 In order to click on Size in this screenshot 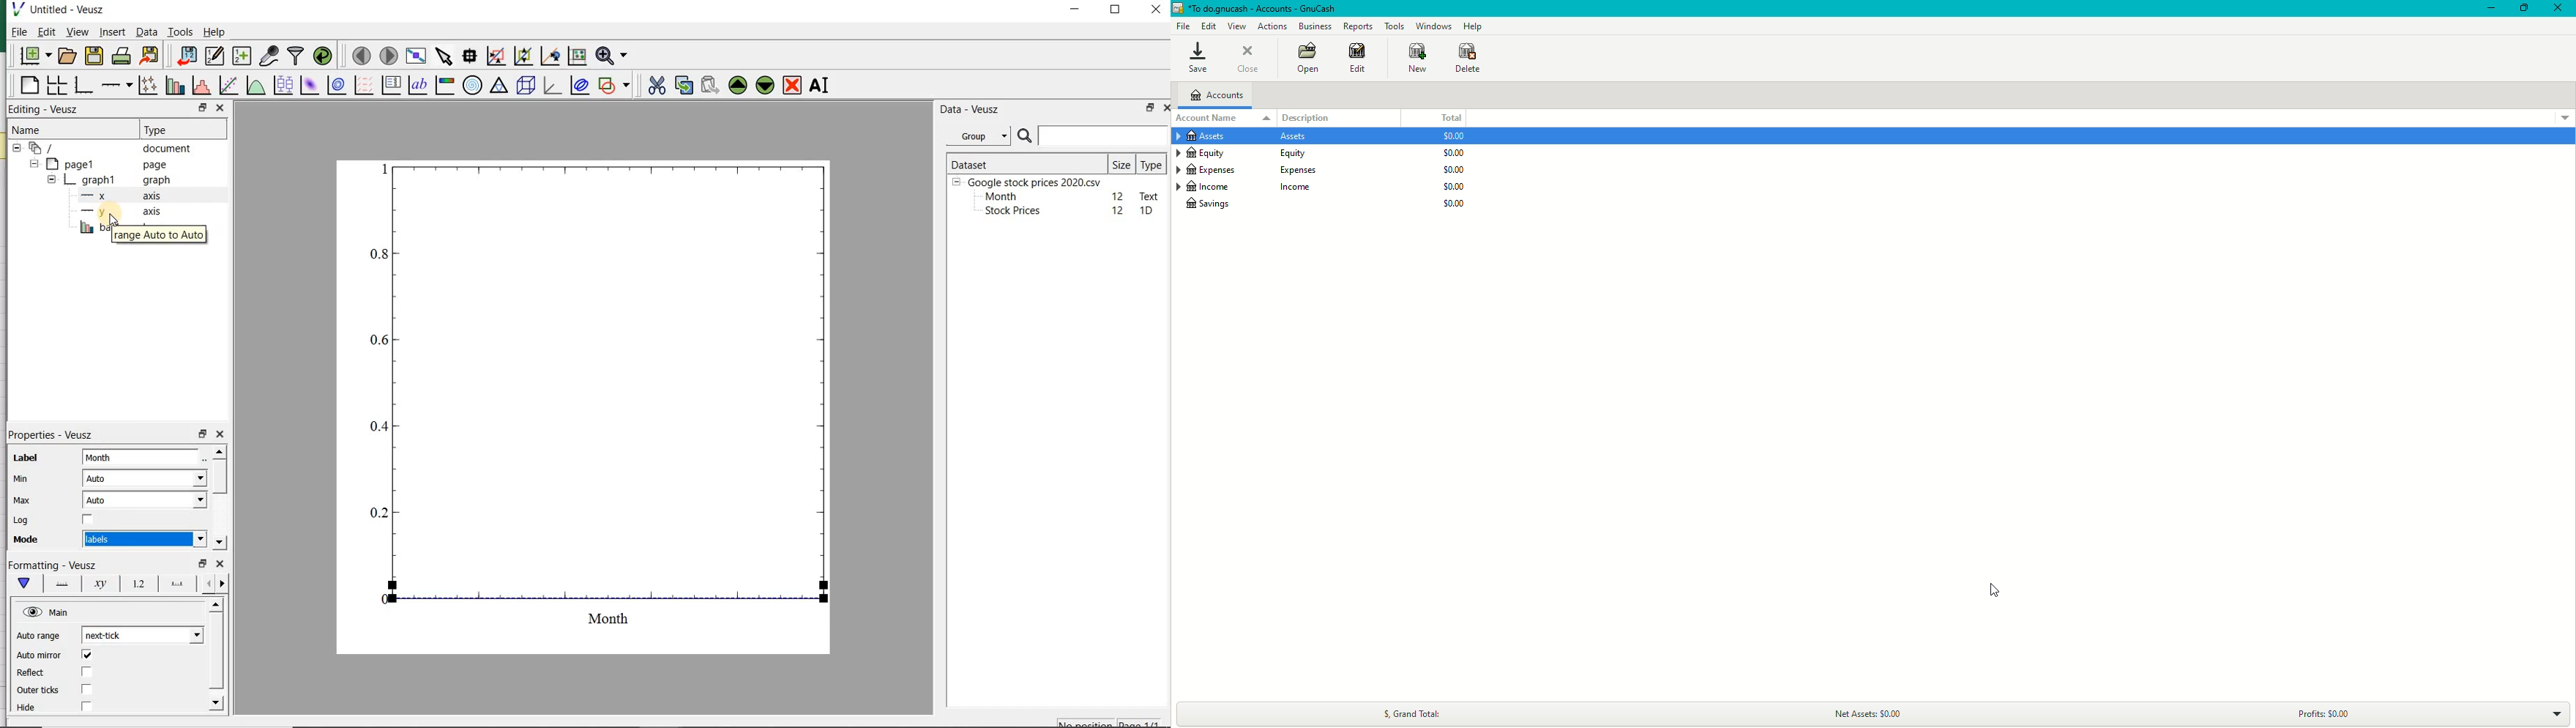, I will do `click(1122, 163)`.